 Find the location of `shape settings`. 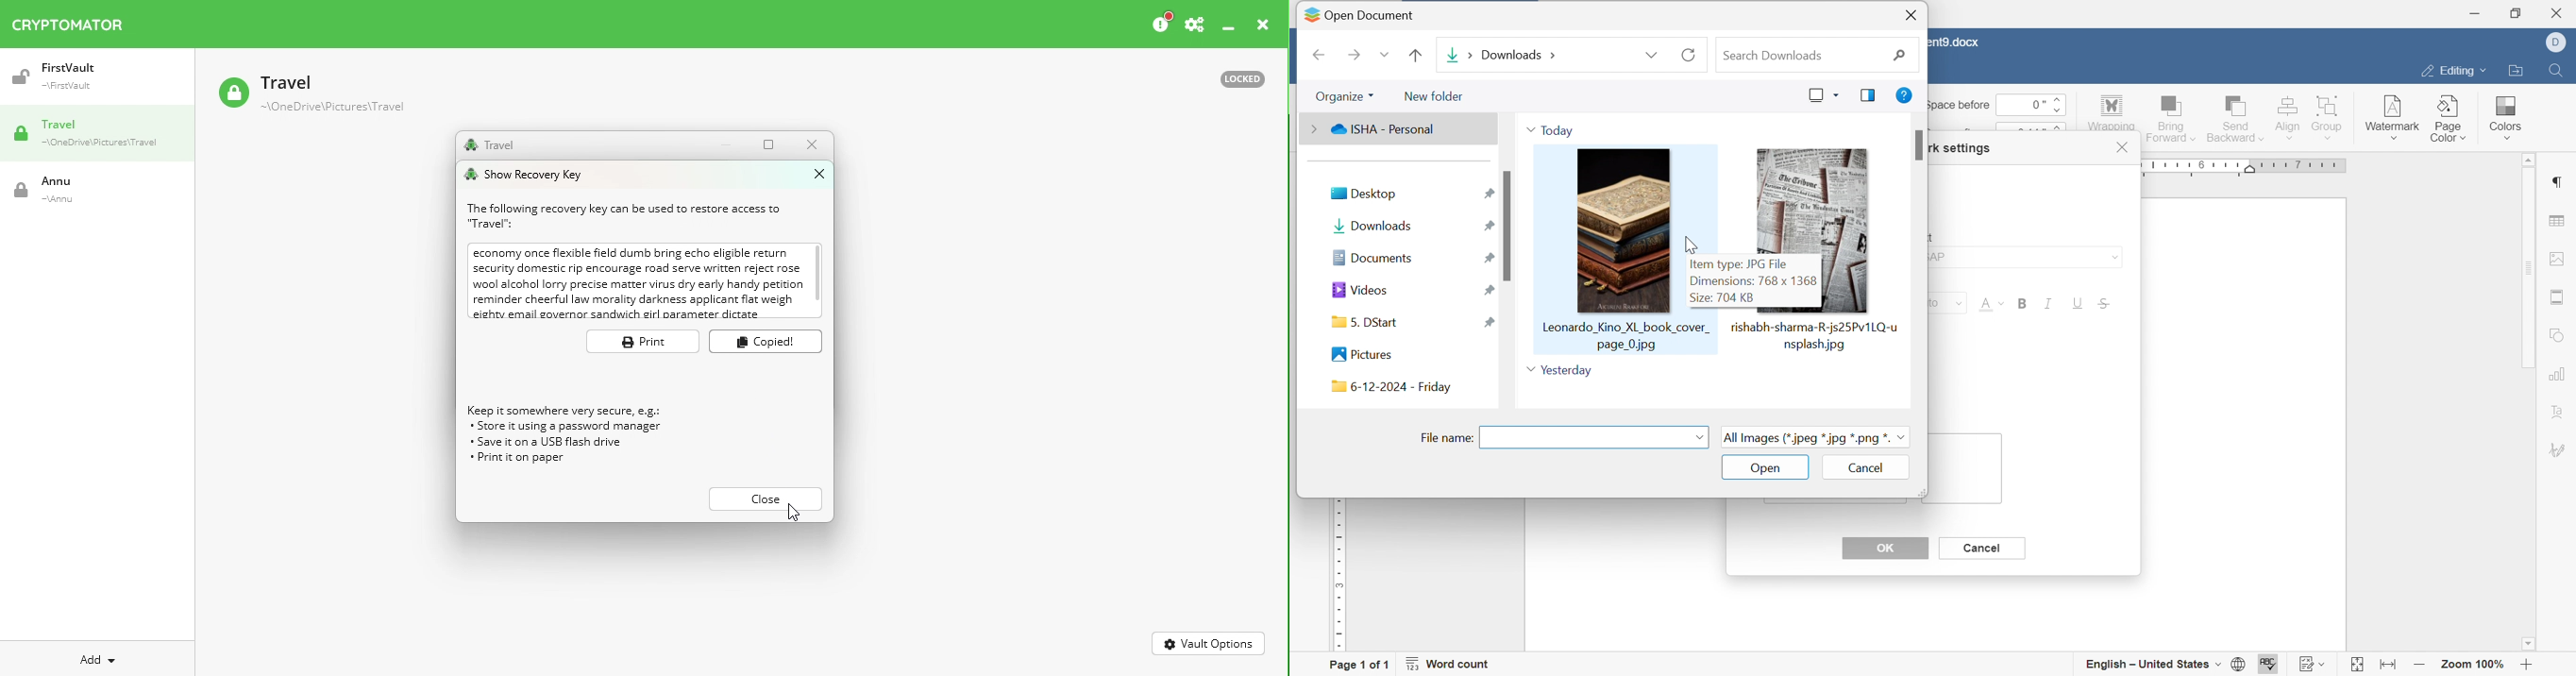

shape settings is located at coordinates (2559, 337).